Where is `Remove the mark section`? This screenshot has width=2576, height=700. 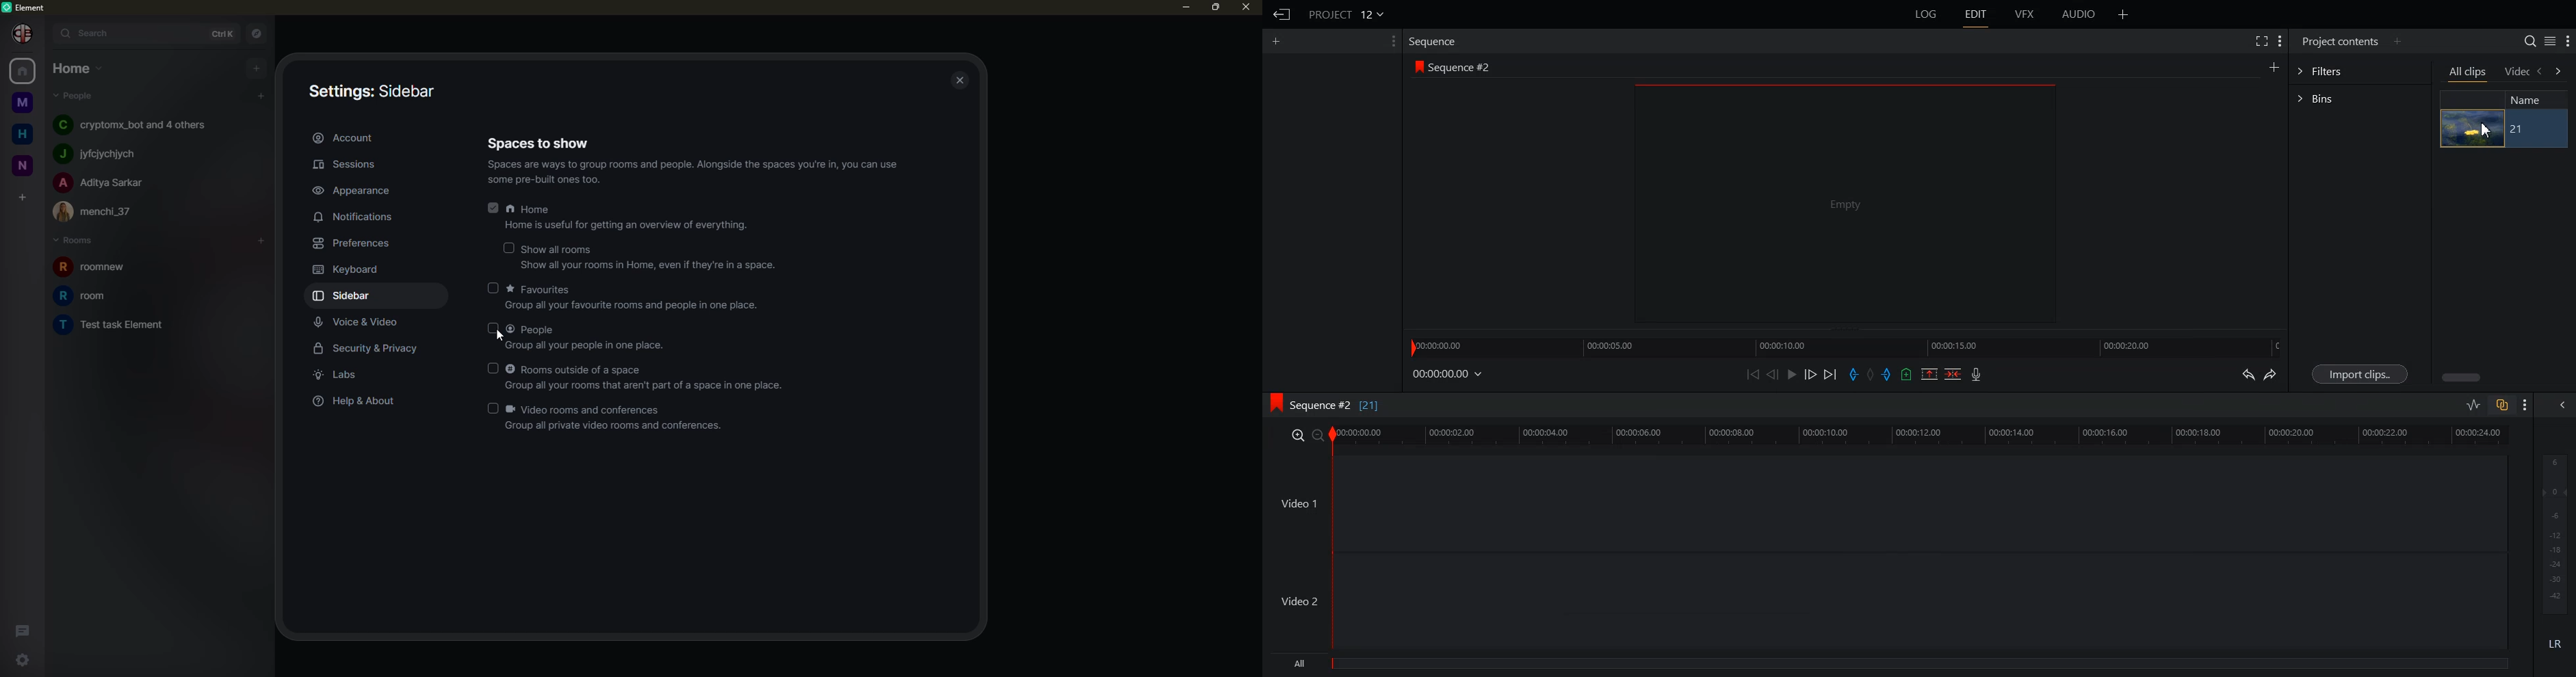
Remove the mark section is located at coordinates (1929, 373).